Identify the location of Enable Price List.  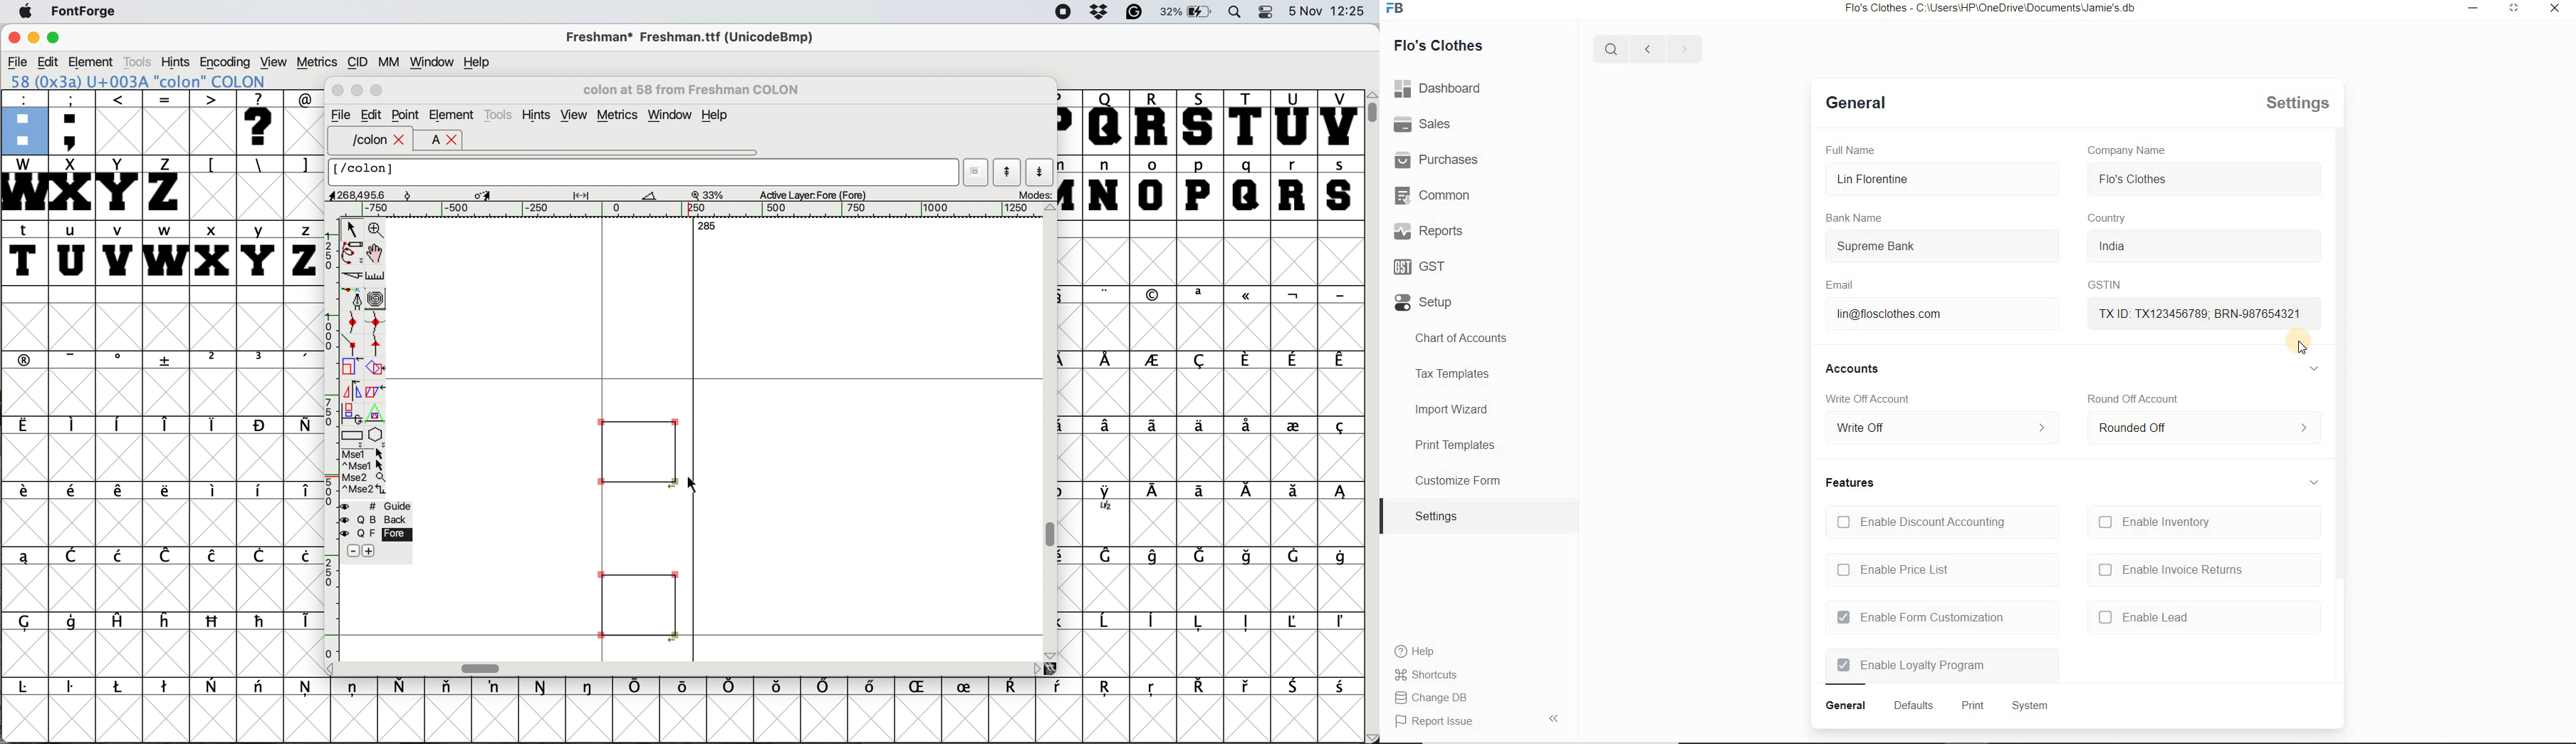
(1896, 571).